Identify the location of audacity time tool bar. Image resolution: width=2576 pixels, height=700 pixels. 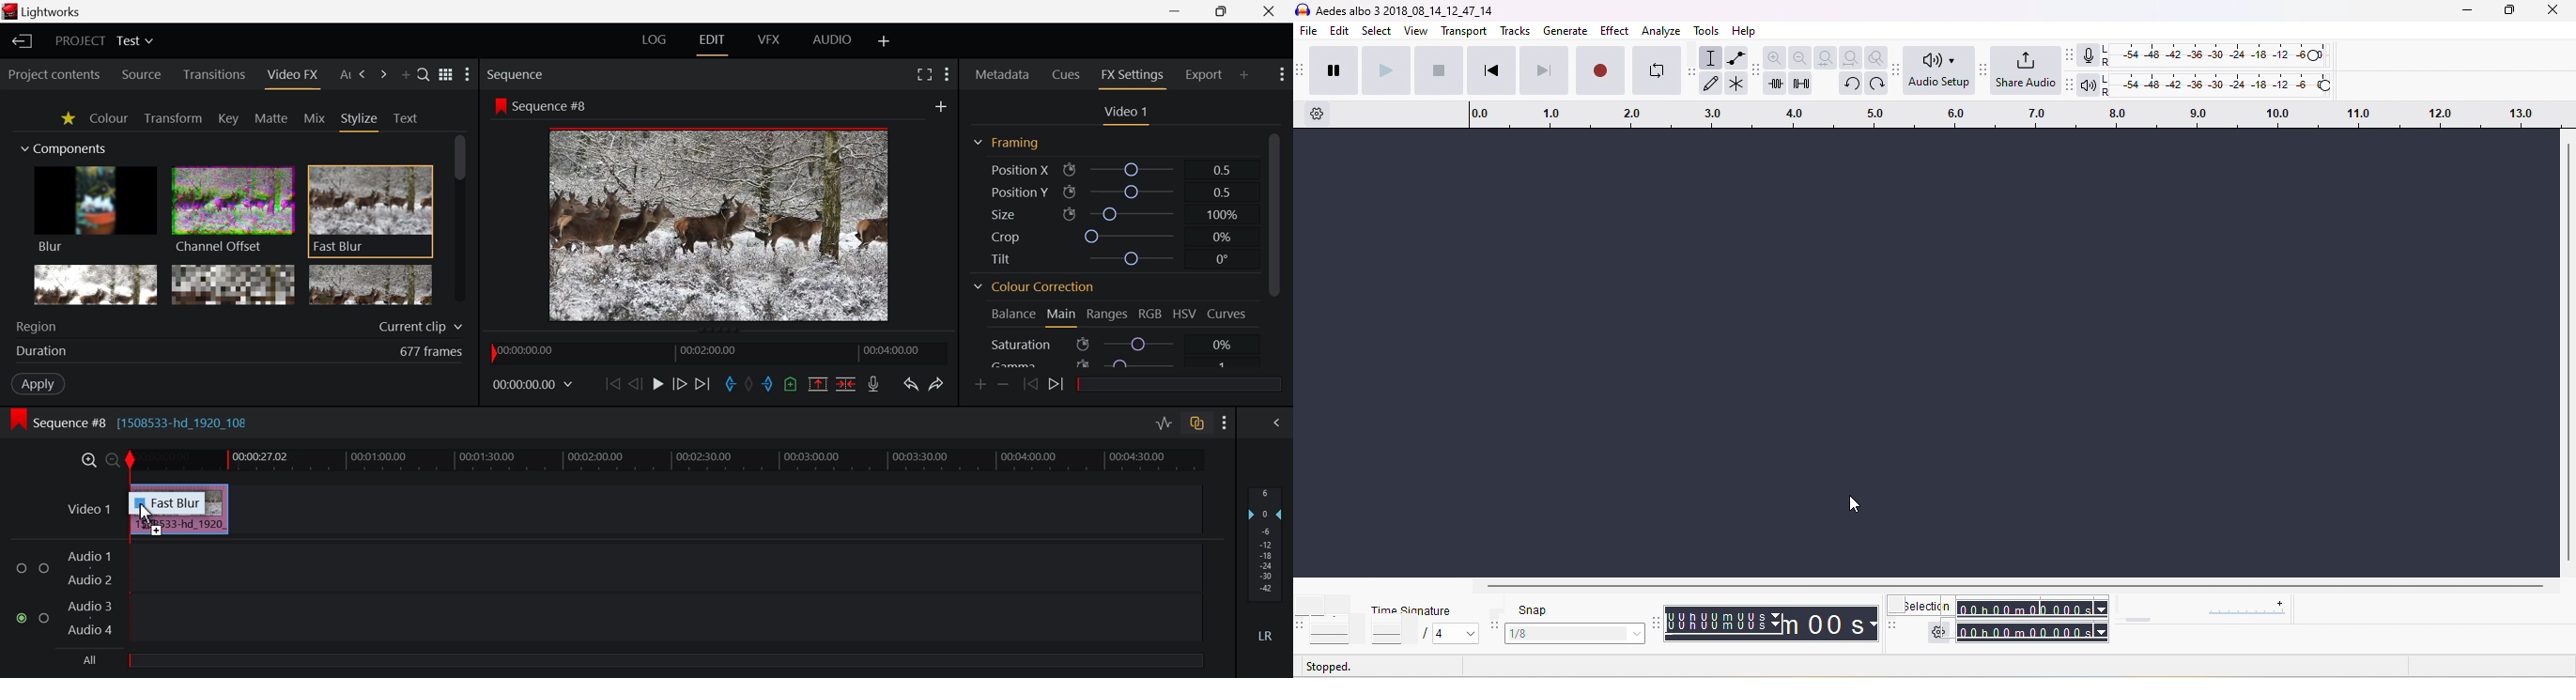
(1658, 622).